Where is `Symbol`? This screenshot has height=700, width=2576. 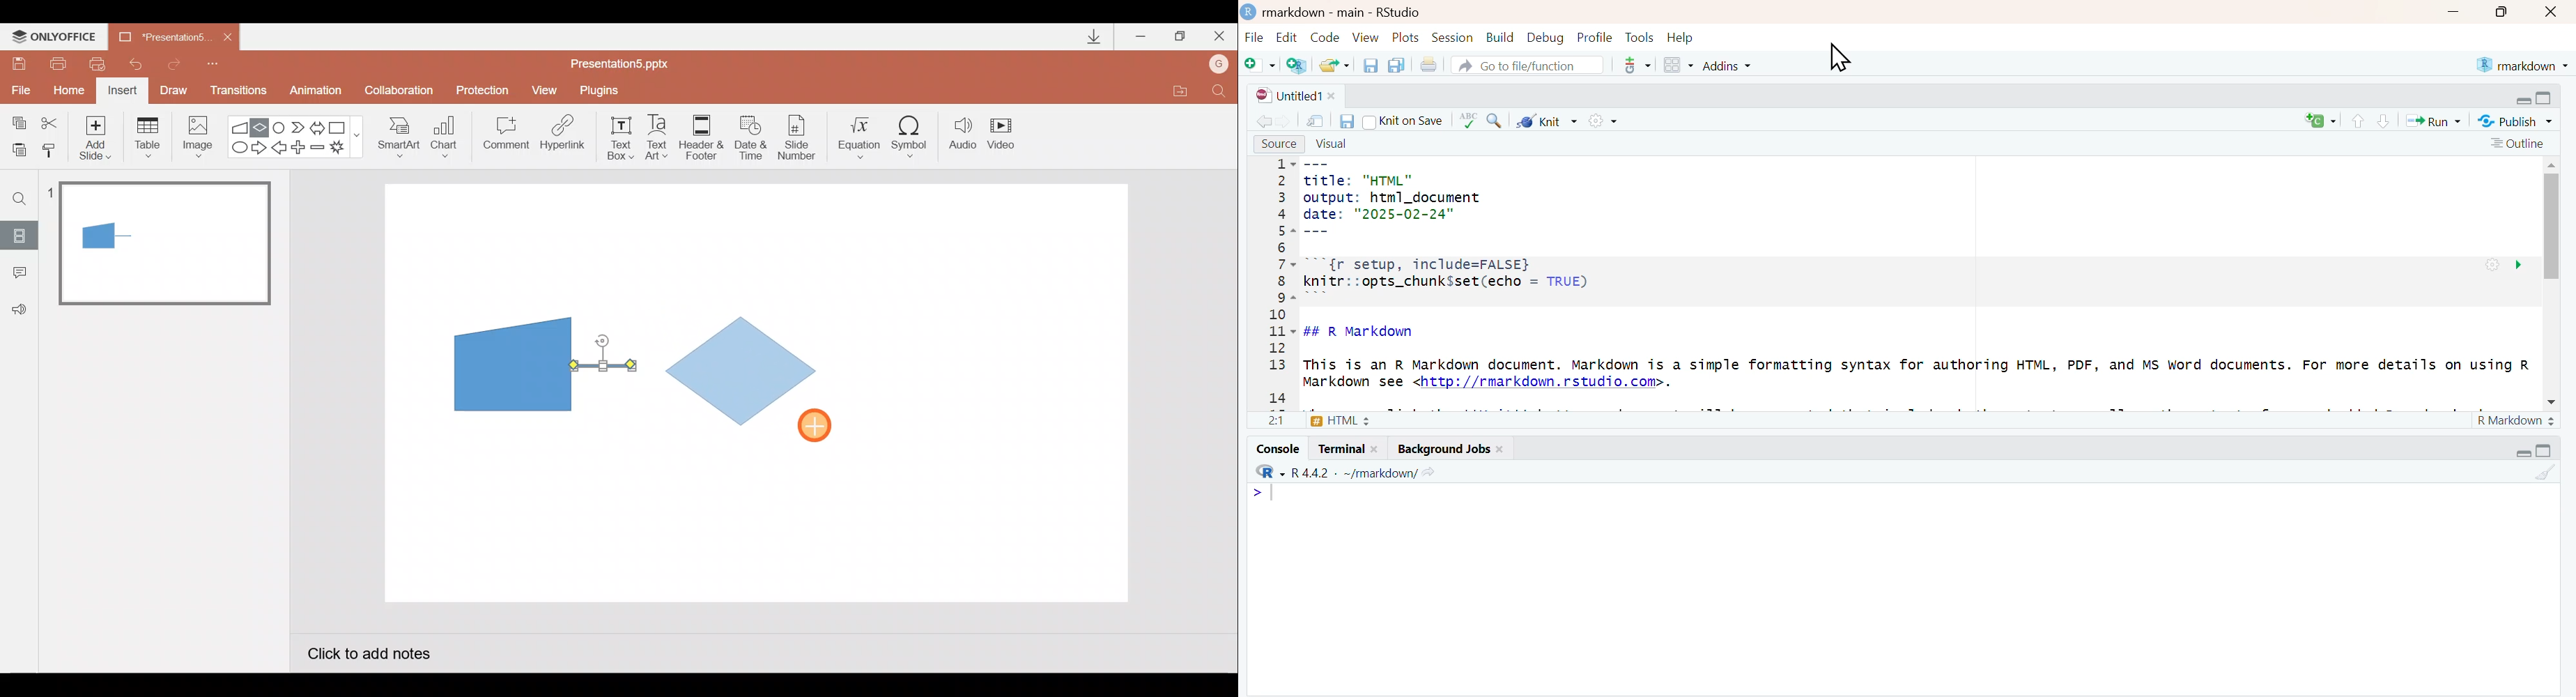
Symbol is located at coordinates (915, 136).